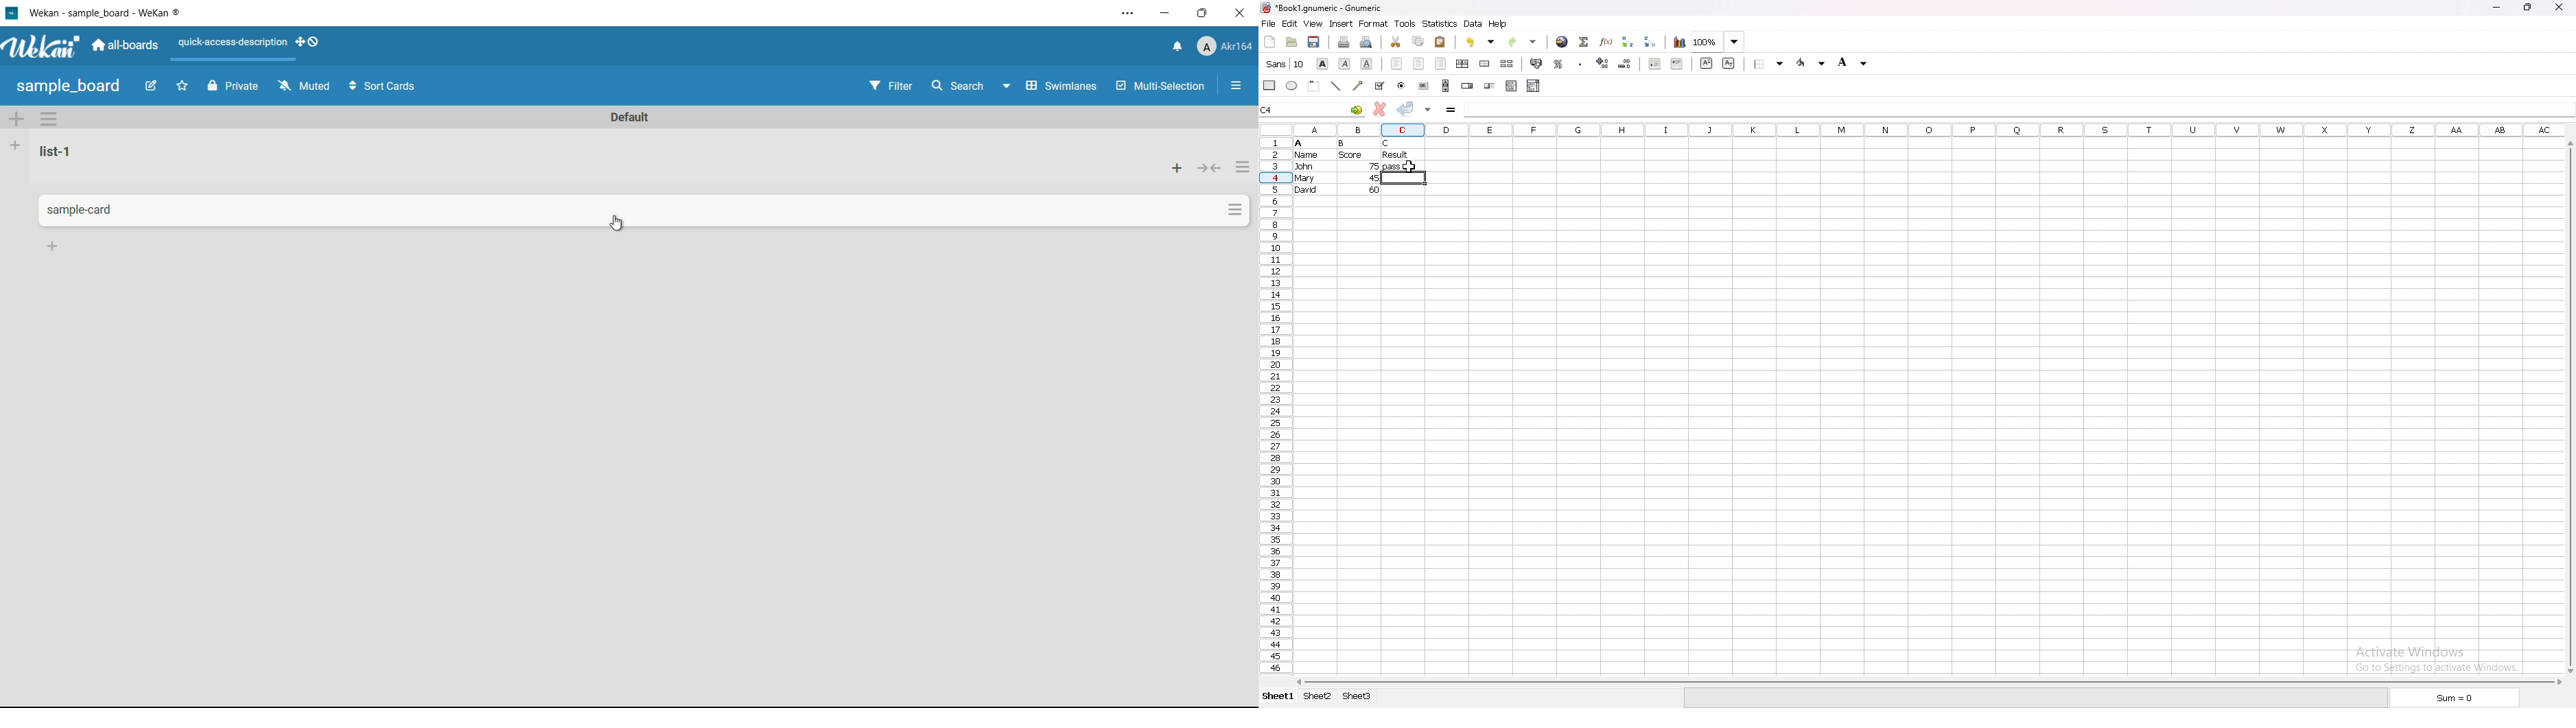  I want to click on score, so click(1352, 155).